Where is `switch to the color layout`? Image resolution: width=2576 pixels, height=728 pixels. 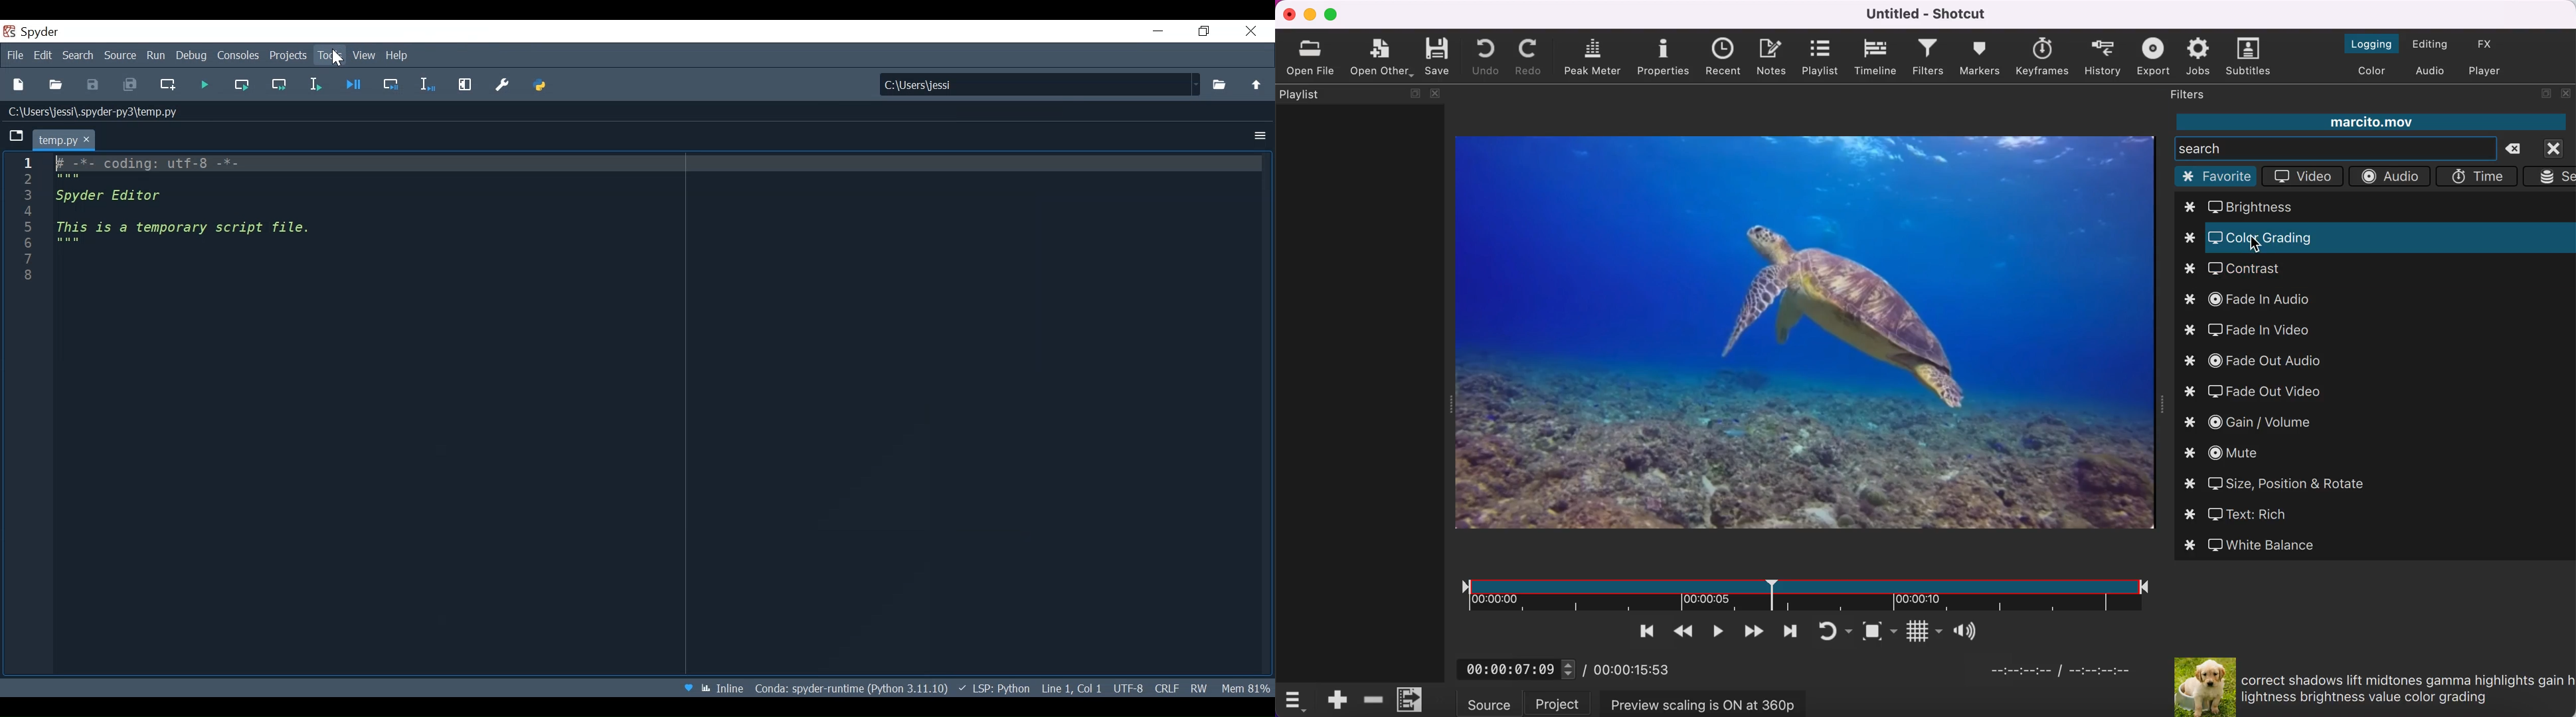 switch to the color layout is located at coordinates (2372, 73).